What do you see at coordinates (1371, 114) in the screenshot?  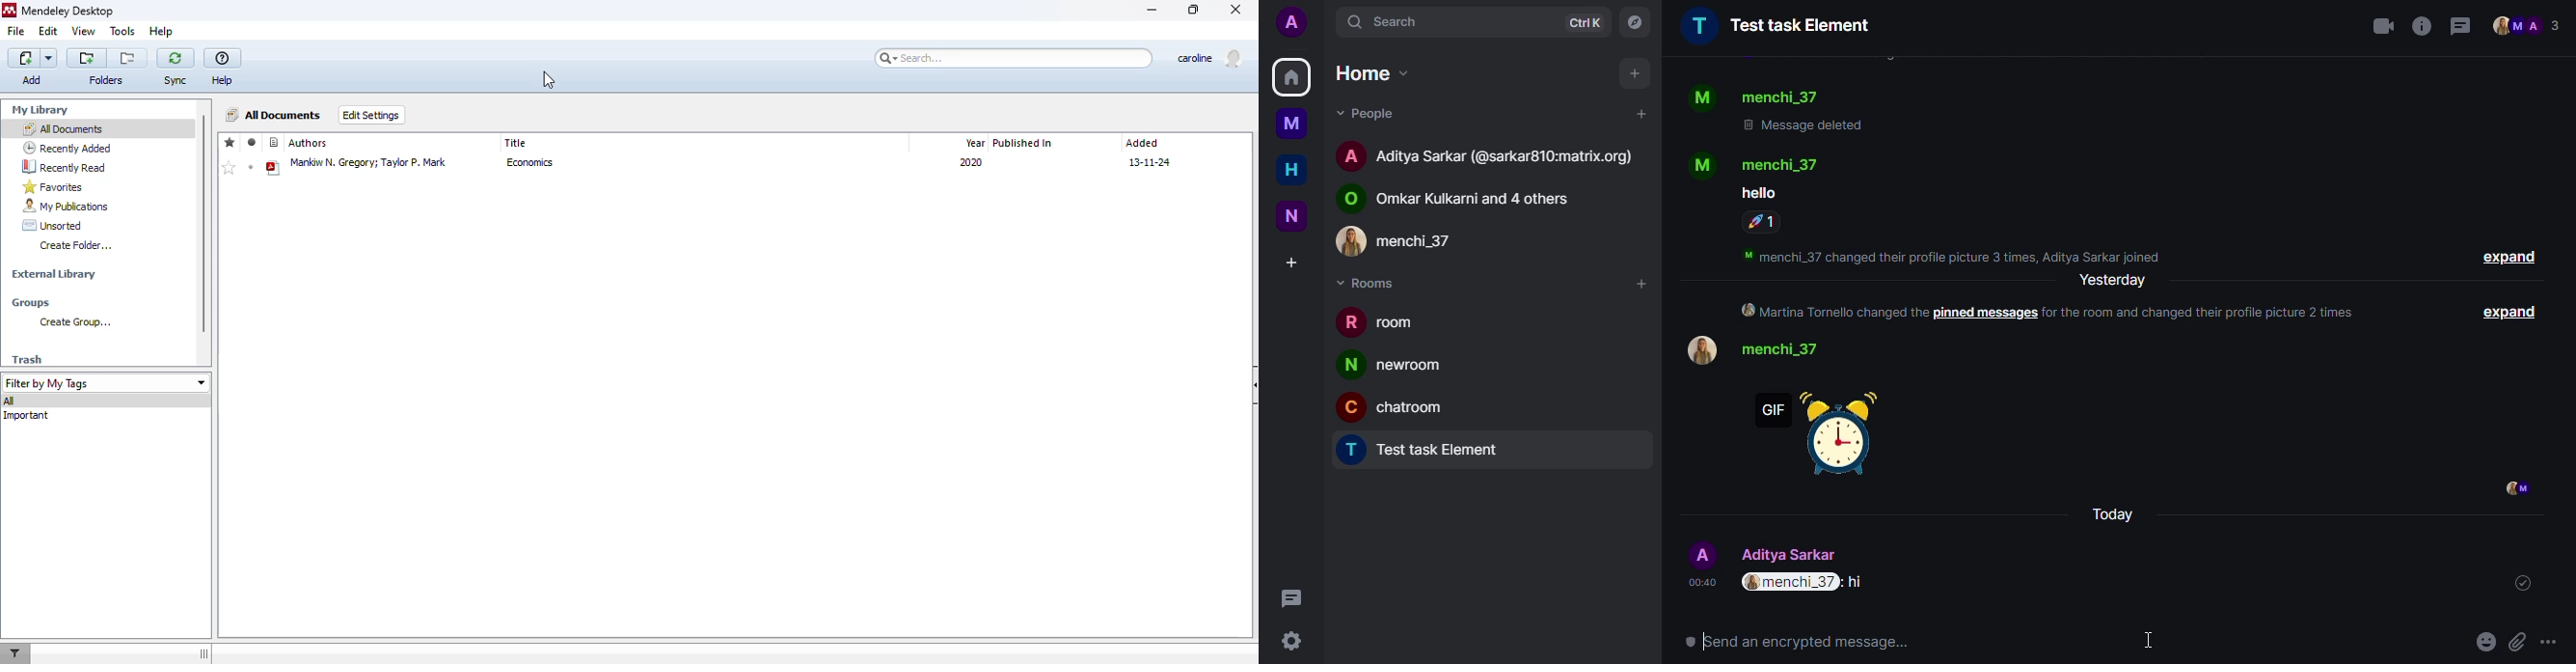 I see `people drop down` at bounding box center [1371, 114].